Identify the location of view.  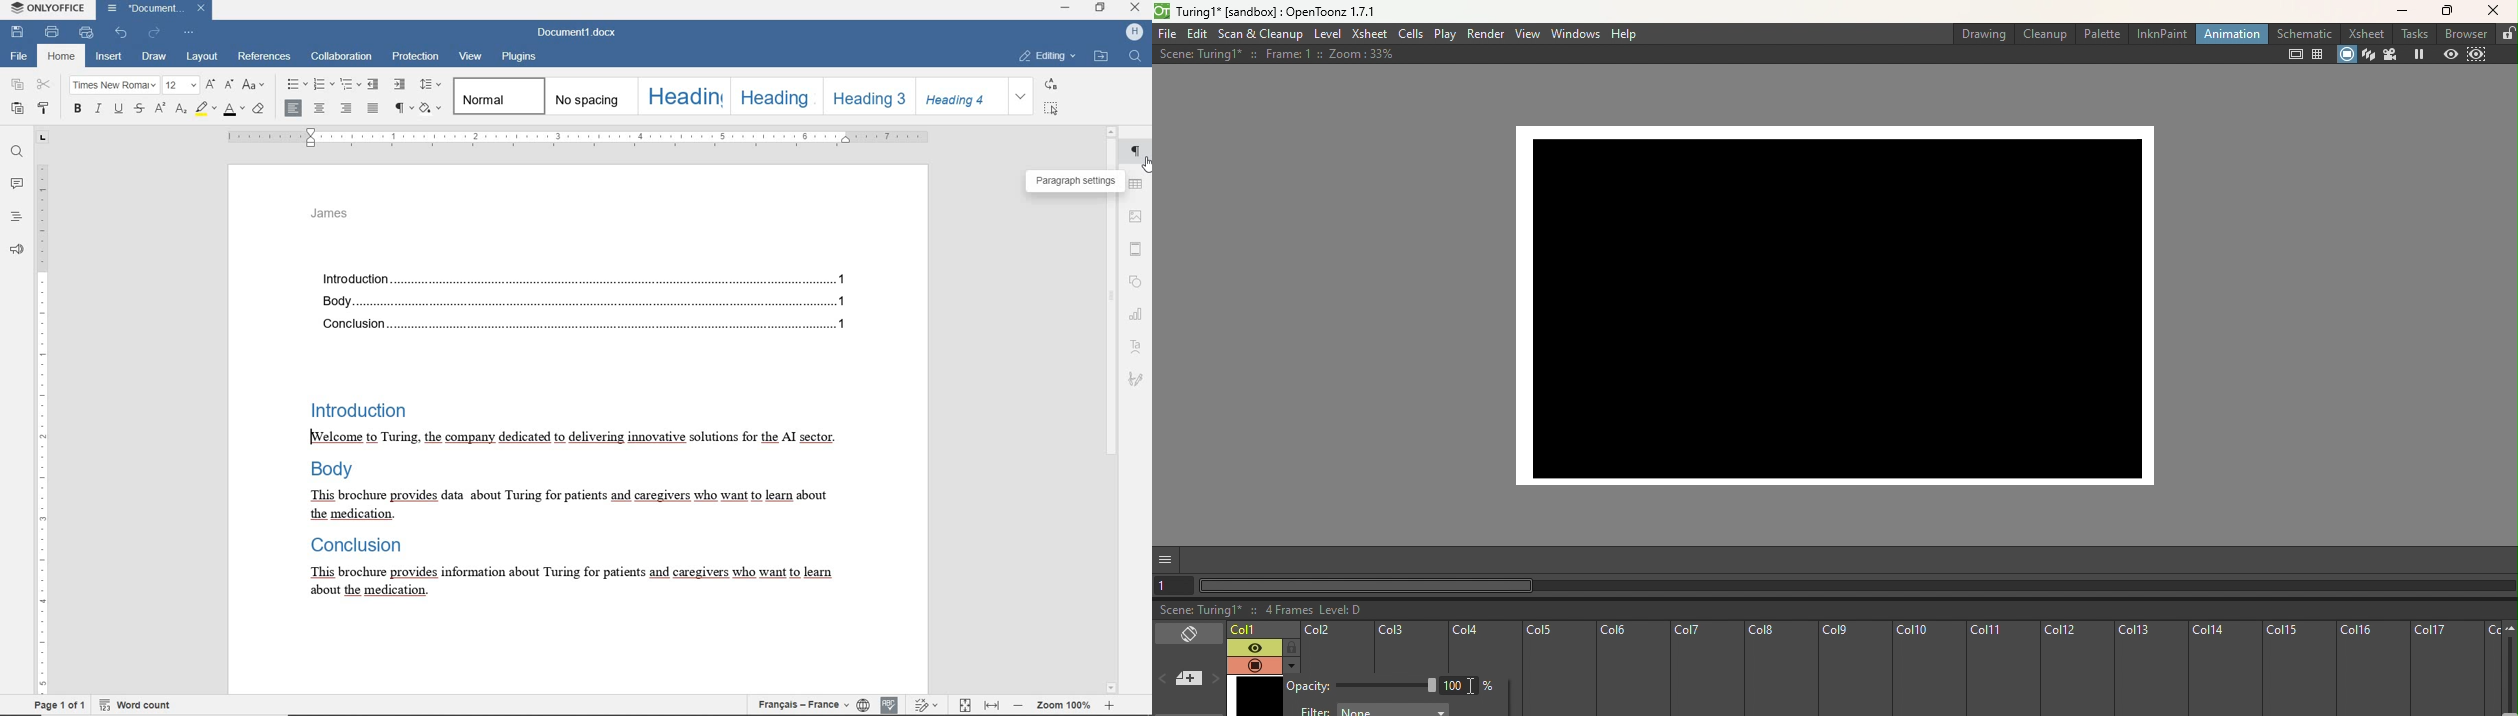
(472, 56).